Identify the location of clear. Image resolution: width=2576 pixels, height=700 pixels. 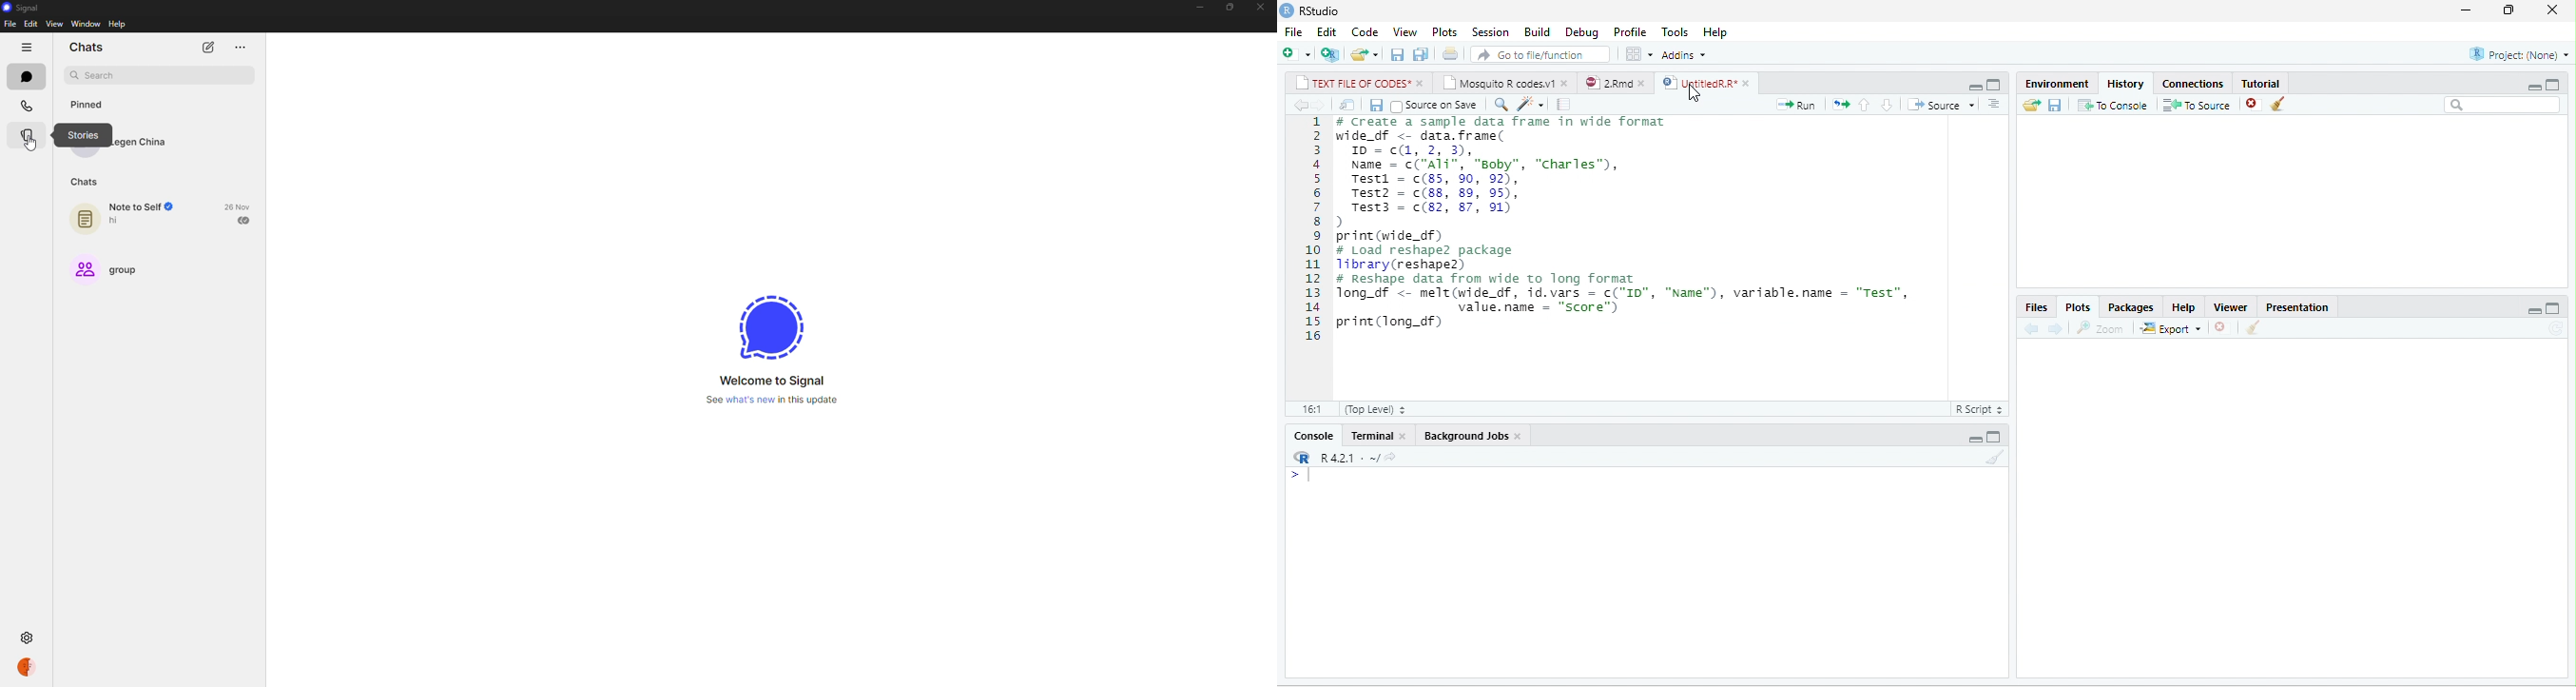
(2278, 104).